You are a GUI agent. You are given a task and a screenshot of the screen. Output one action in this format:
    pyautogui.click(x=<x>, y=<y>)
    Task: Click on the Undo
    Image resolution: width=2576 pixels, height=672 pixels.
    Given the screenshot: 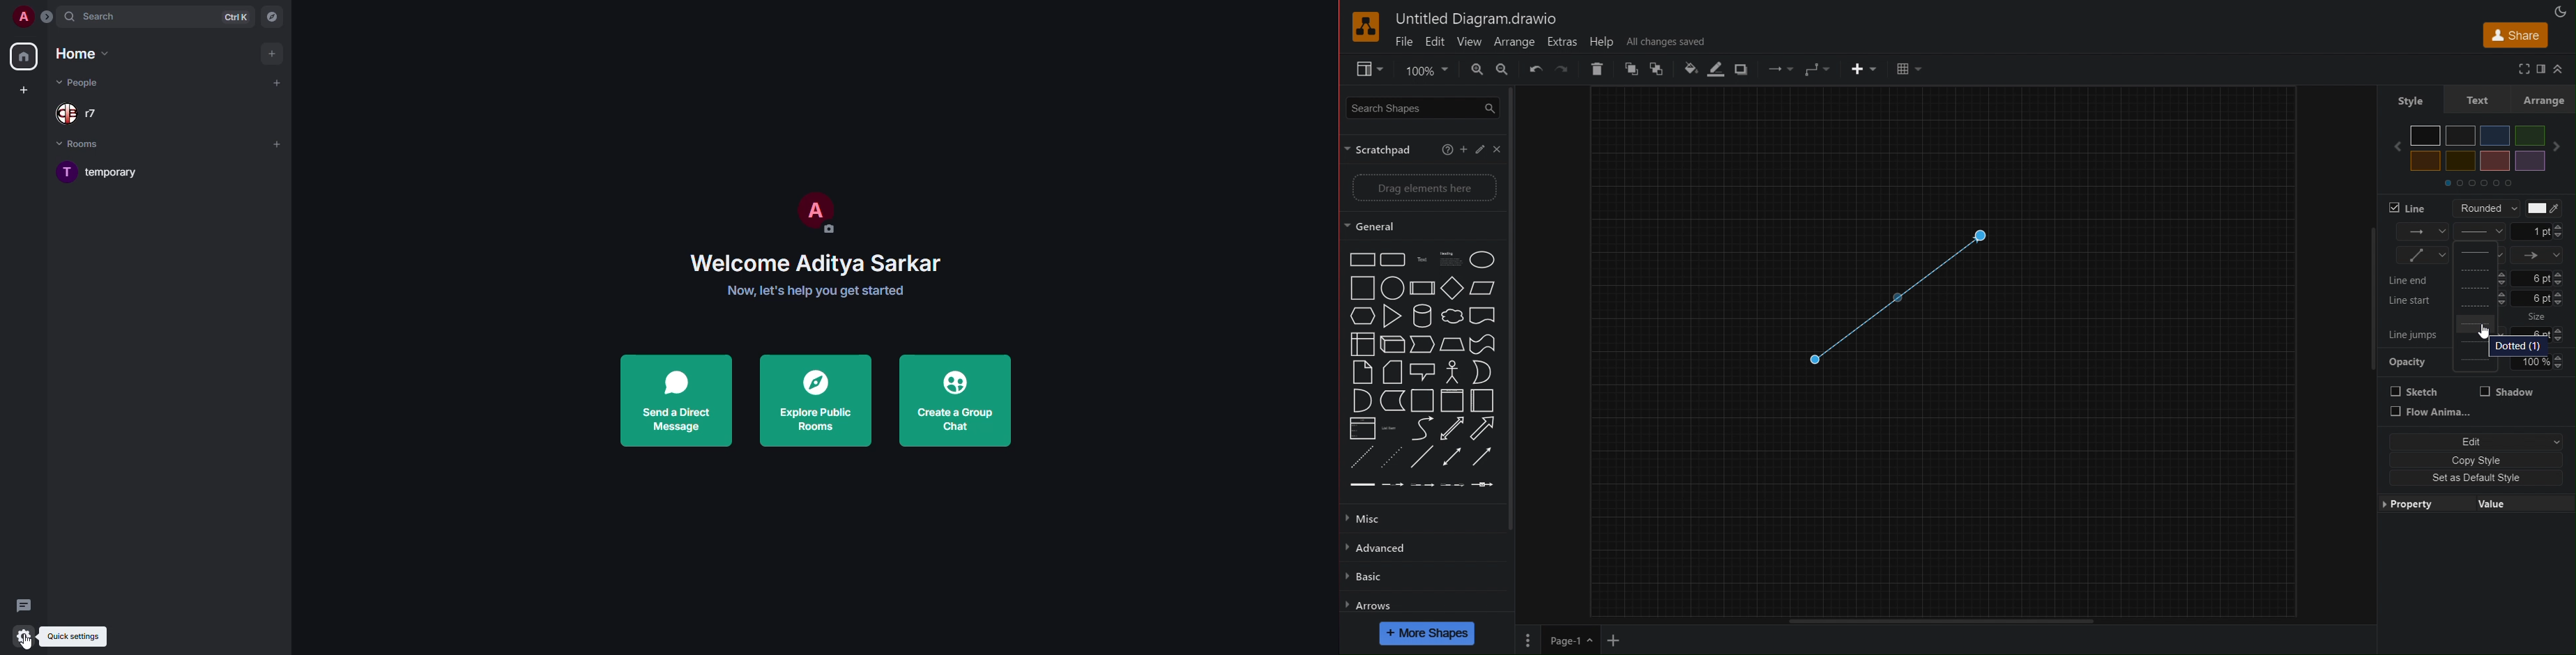 What is the action you would take?
    pyautogui.click(x=1536, y=69)
    